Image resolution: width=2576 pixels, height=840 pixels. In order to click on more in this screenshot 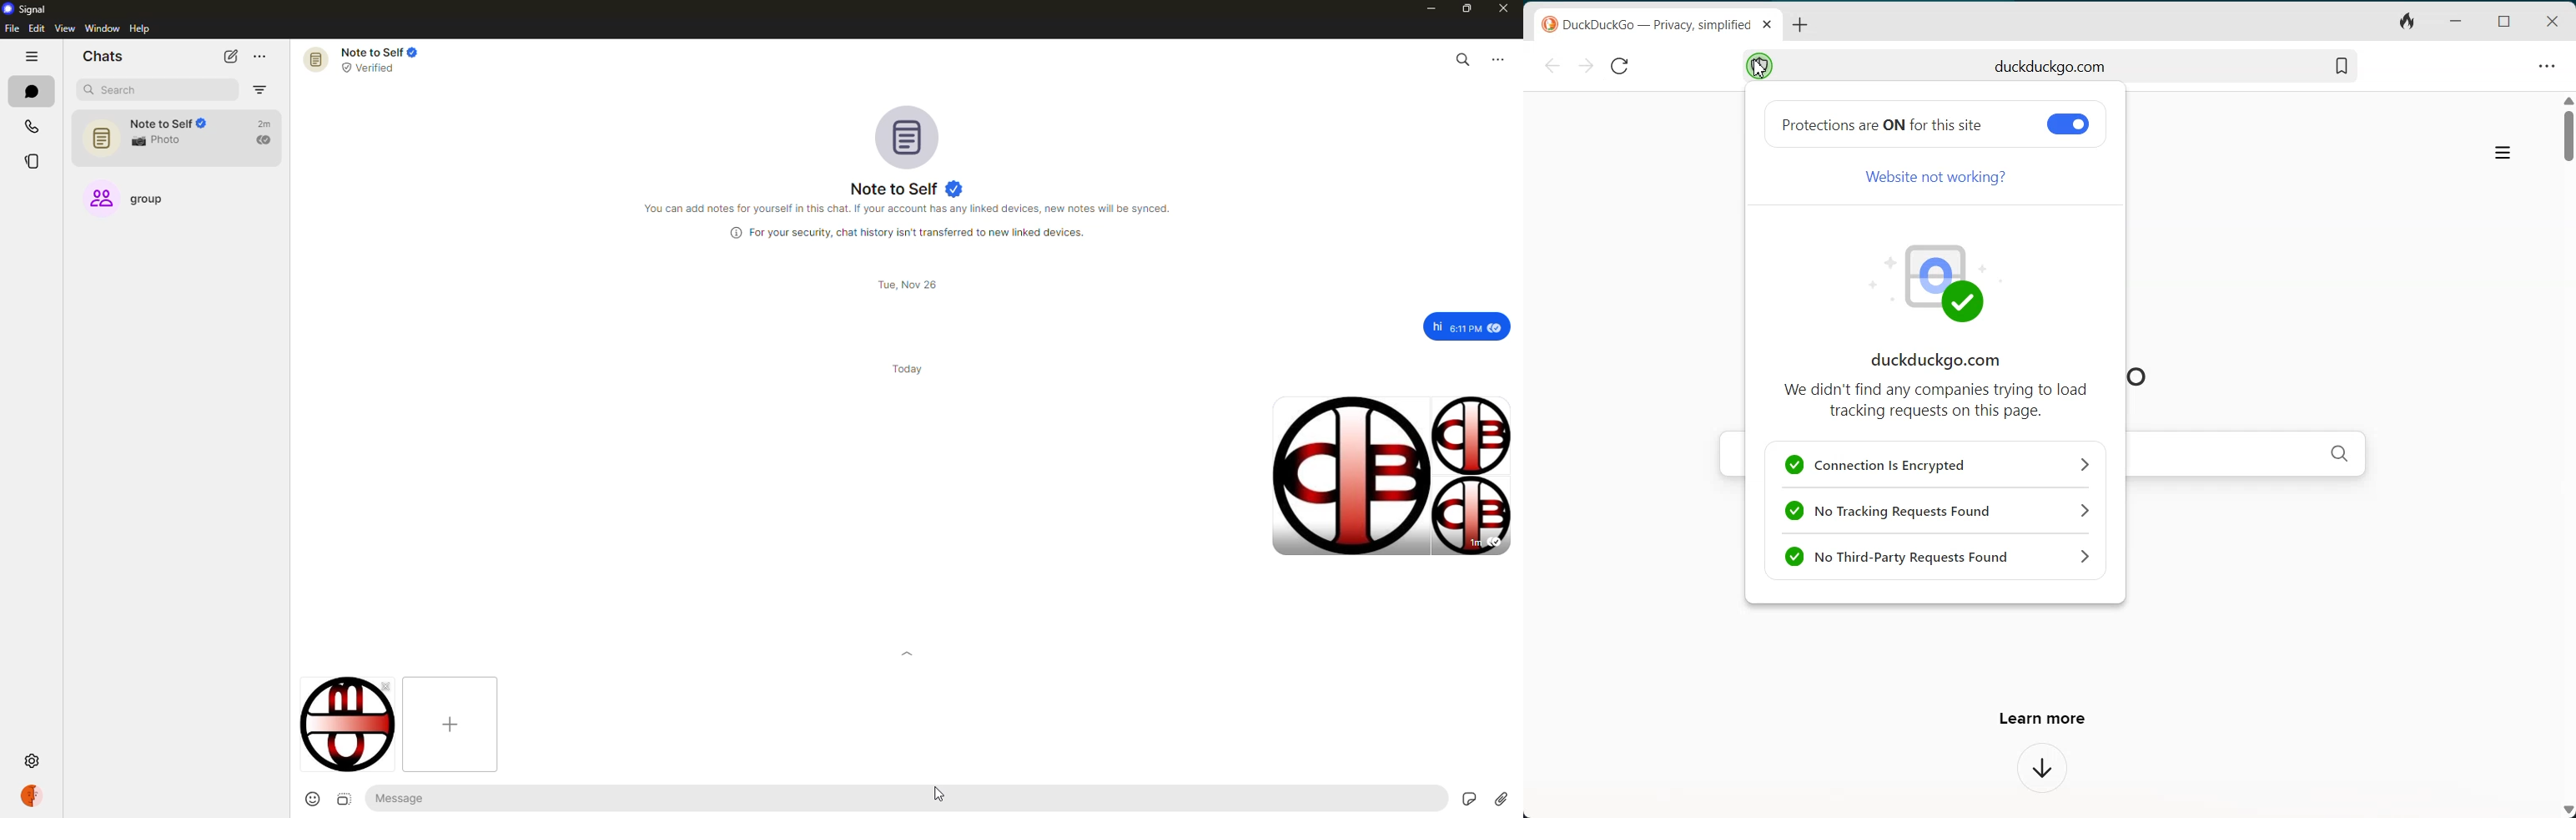, I will do `click(1502, 60)`.